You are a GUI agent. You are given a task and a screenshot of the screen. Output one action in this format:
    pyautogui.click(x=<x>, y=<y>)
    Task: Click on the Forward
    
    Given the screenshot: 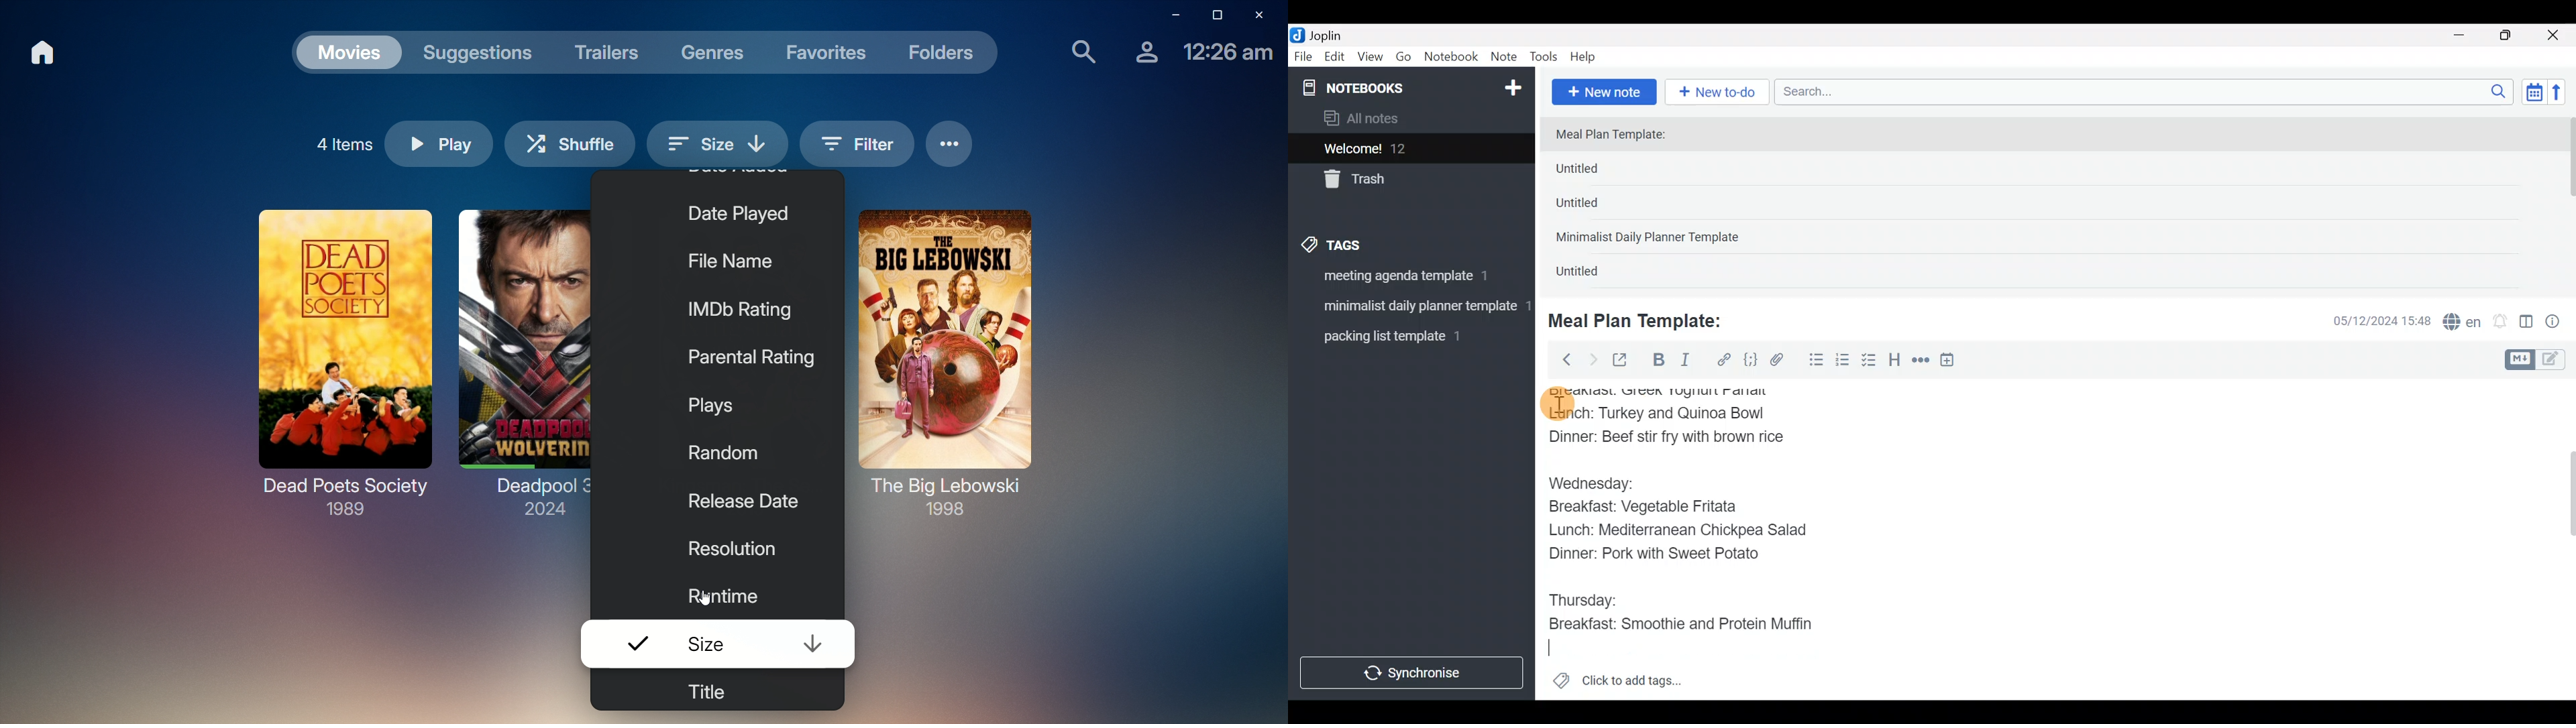 What is the action you would take?
    pyautogui.click(x=1593, y=359)
    